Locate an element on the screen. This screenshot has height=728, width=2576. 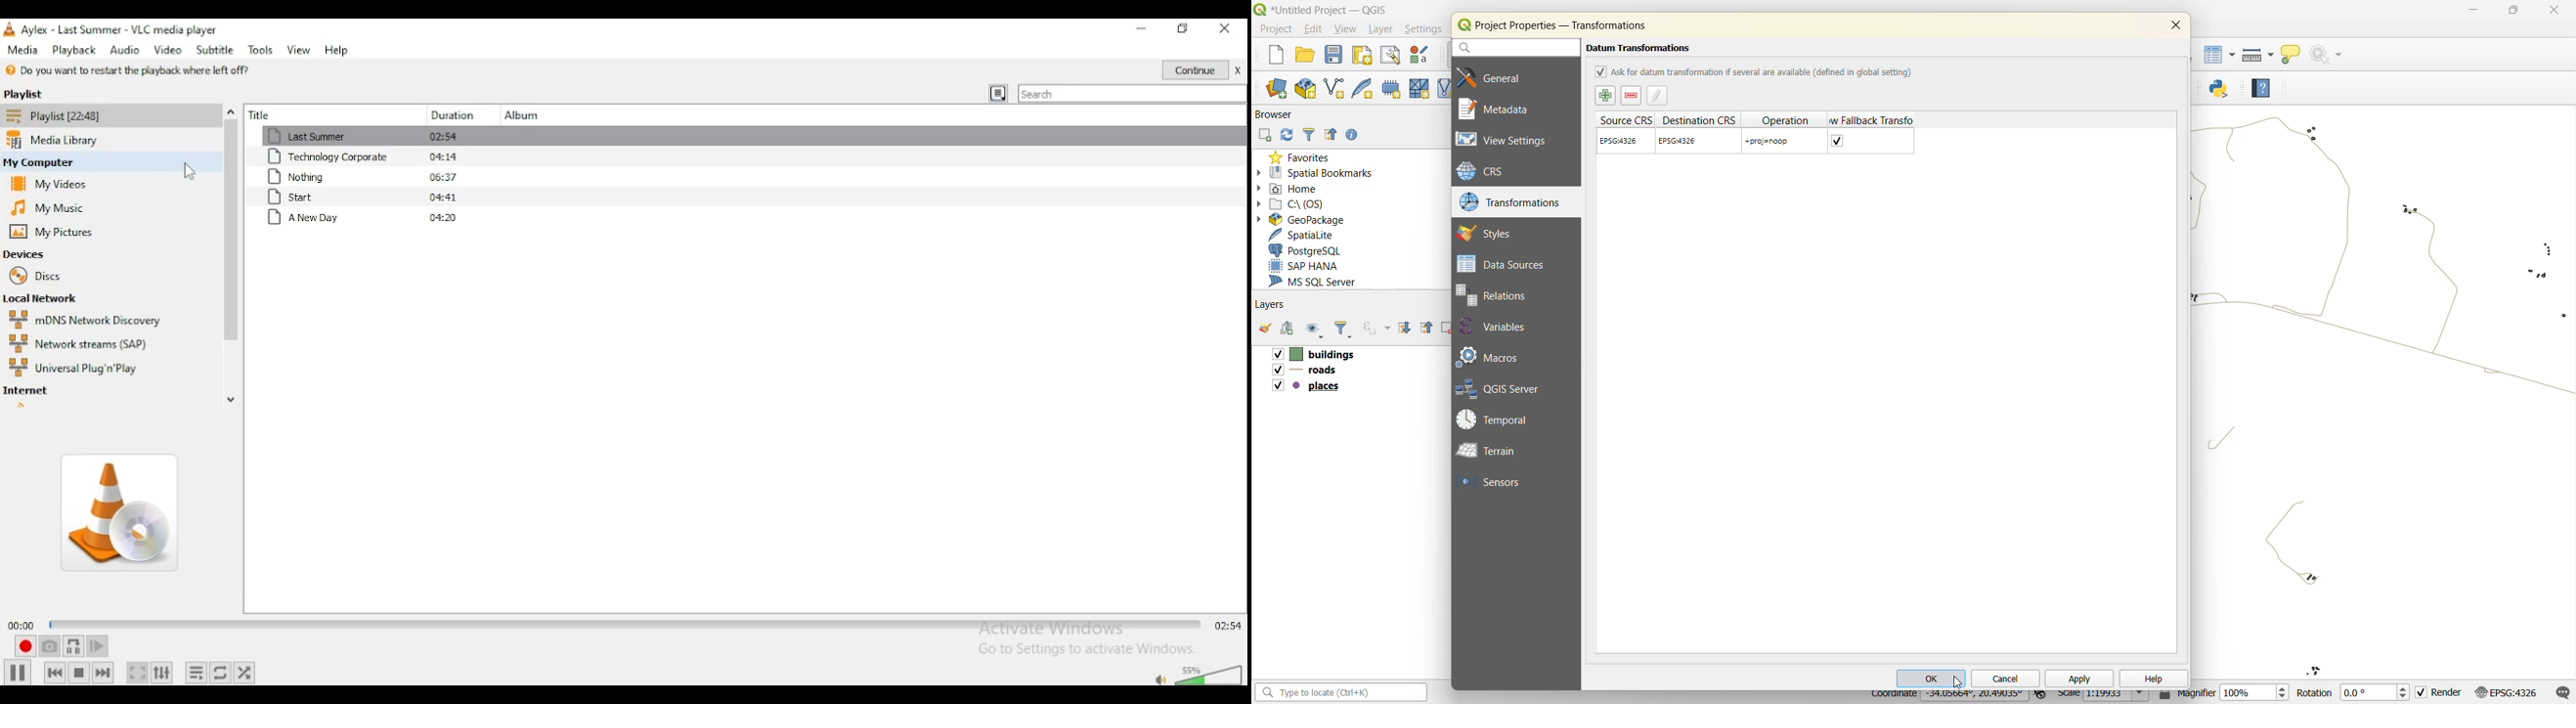
crs is located at coordinates (2509, 692).